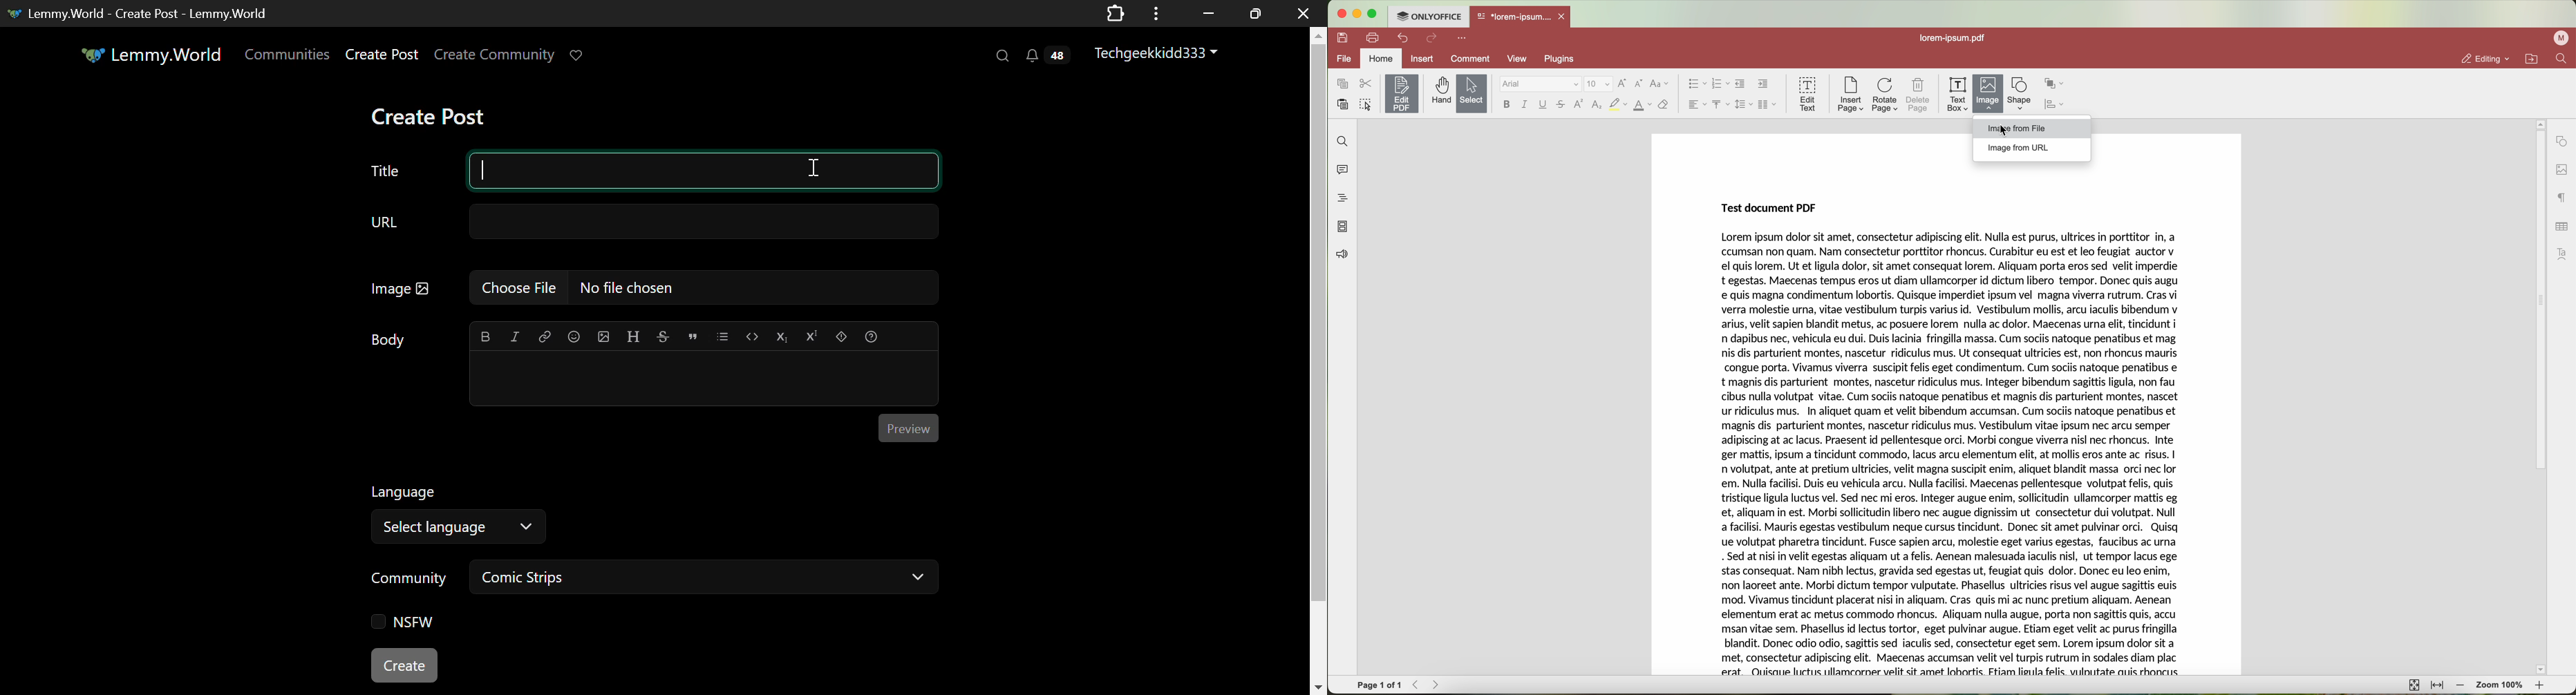 This screenshot has width=2576, height=700. I want to click on plugins, so click(1565, 59).